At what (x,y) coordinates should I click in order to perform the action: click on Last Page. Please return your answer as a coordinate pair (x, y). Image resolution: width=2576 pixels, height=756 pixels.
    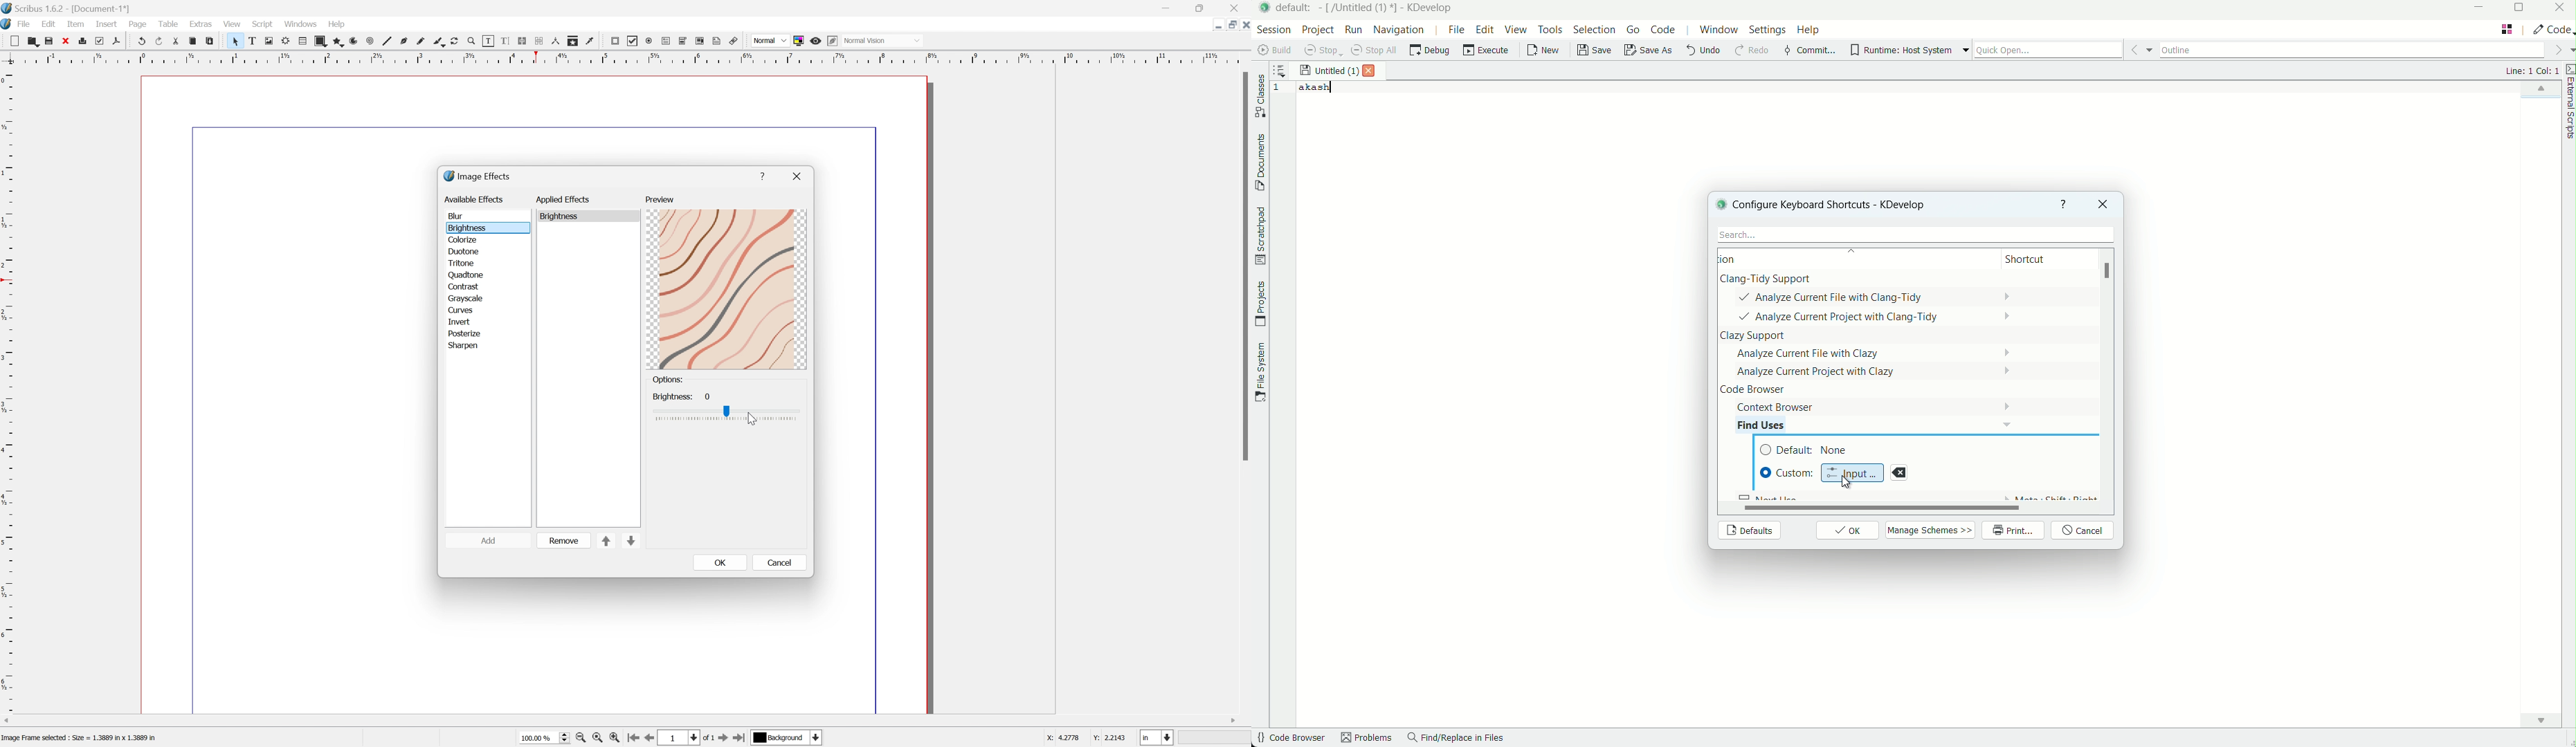
    Looking at the image, I should click on (743, 737).